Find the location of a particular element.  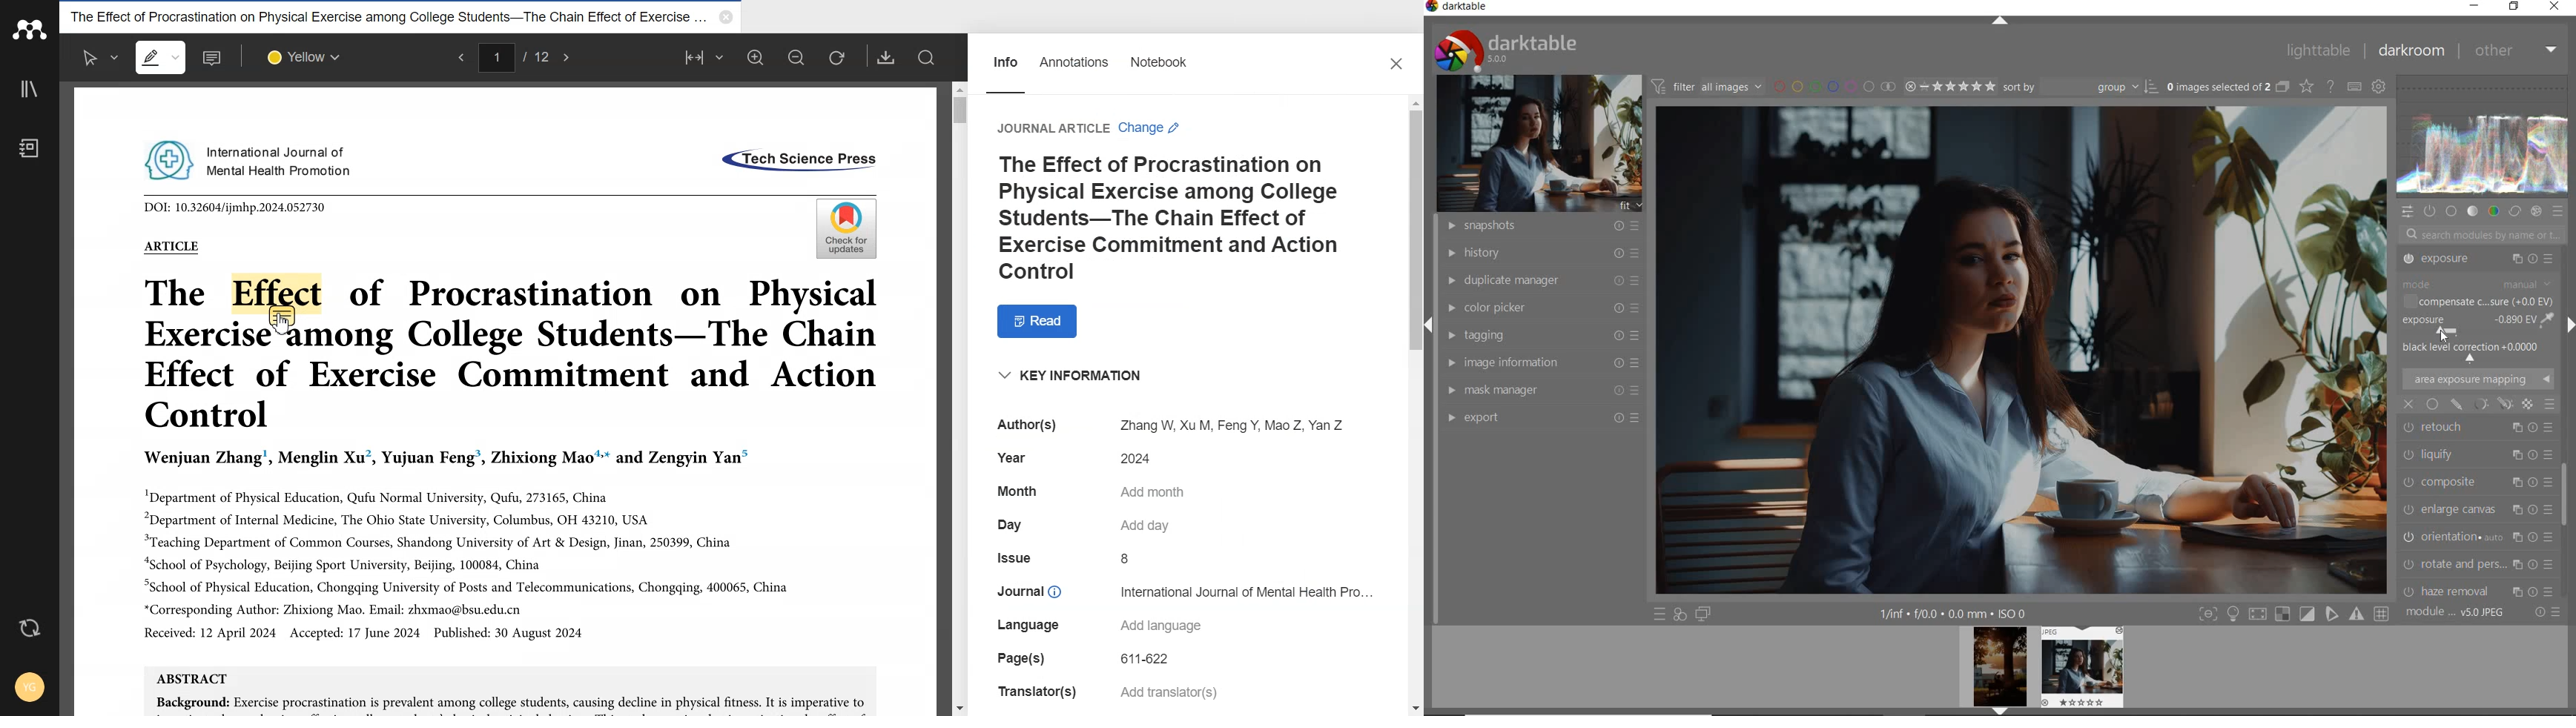

QUICK ACCESS PANEL is located at coordinates (2407, 212).